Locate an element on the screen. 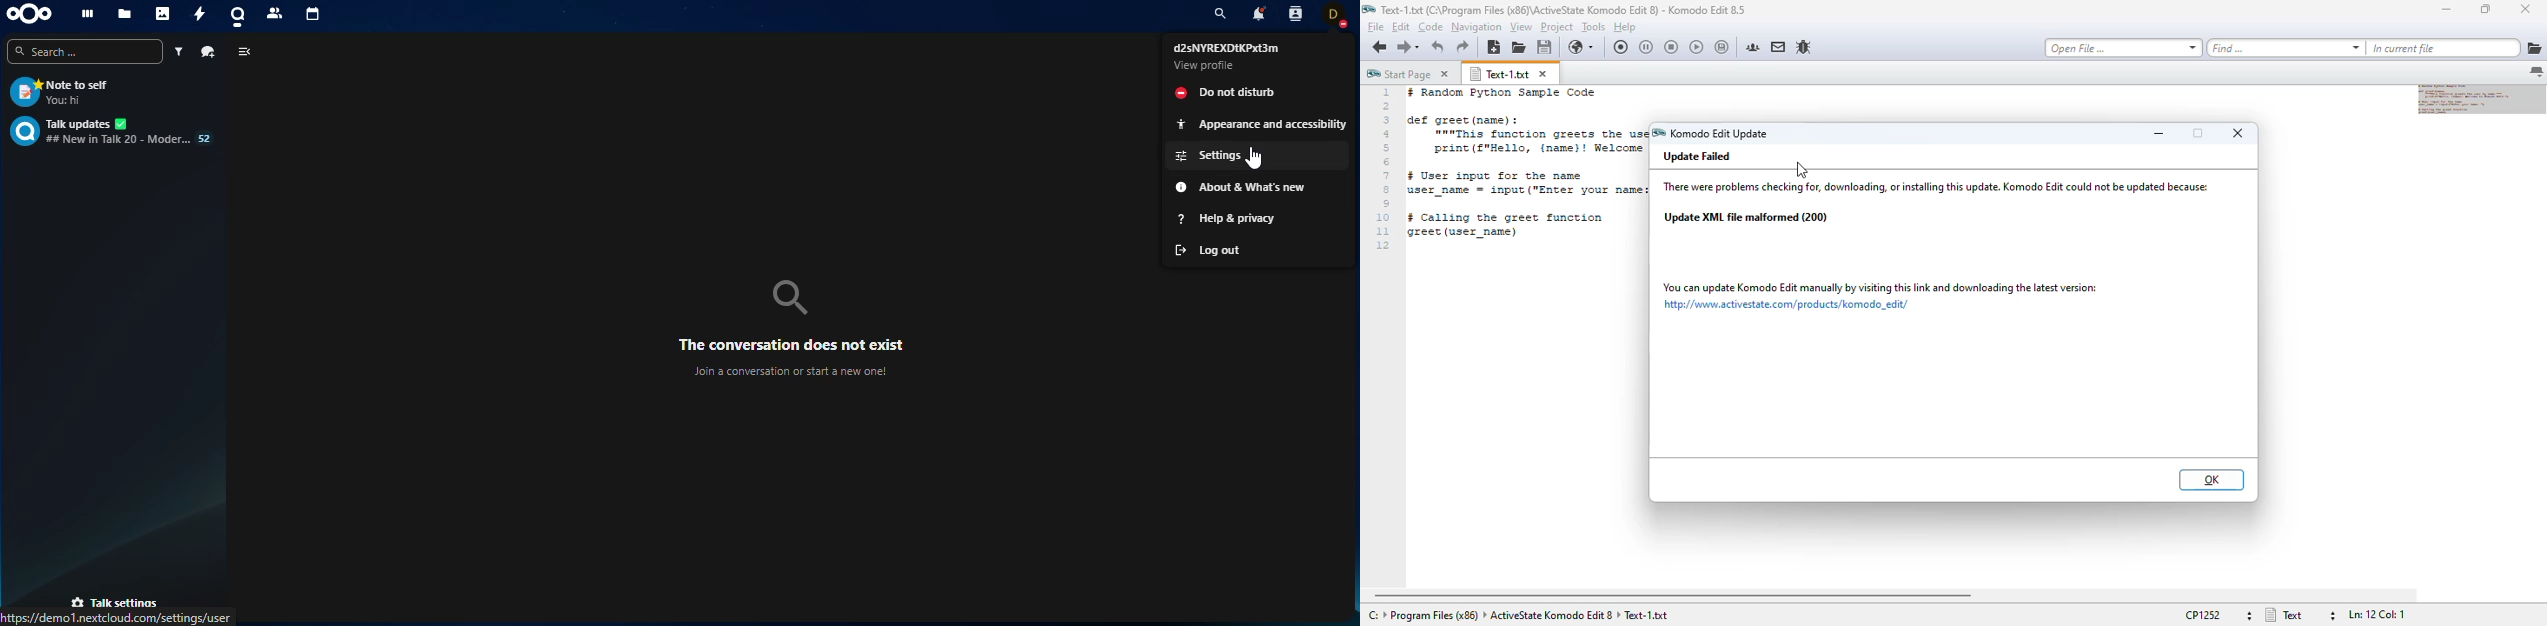  close tab is located at coordinates (1444, 74).